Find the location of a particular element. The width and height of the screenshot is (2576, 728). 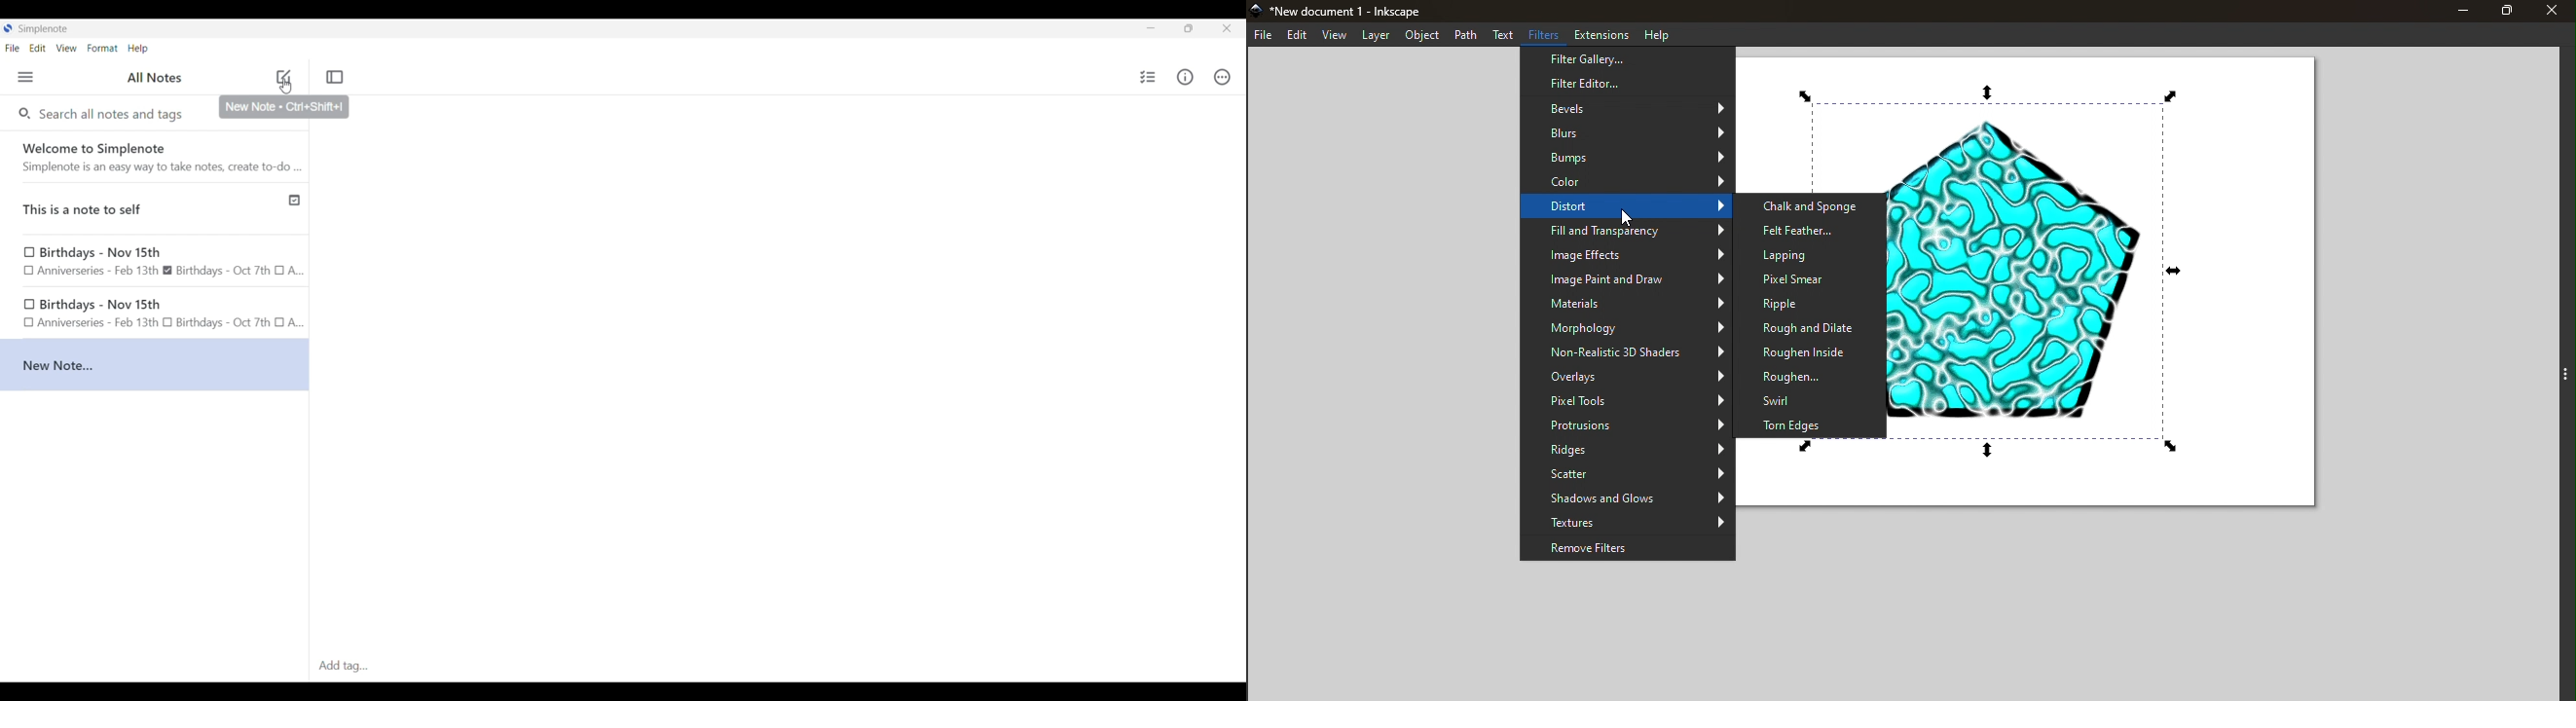

Ridges is located at coordinates (1628, 451).